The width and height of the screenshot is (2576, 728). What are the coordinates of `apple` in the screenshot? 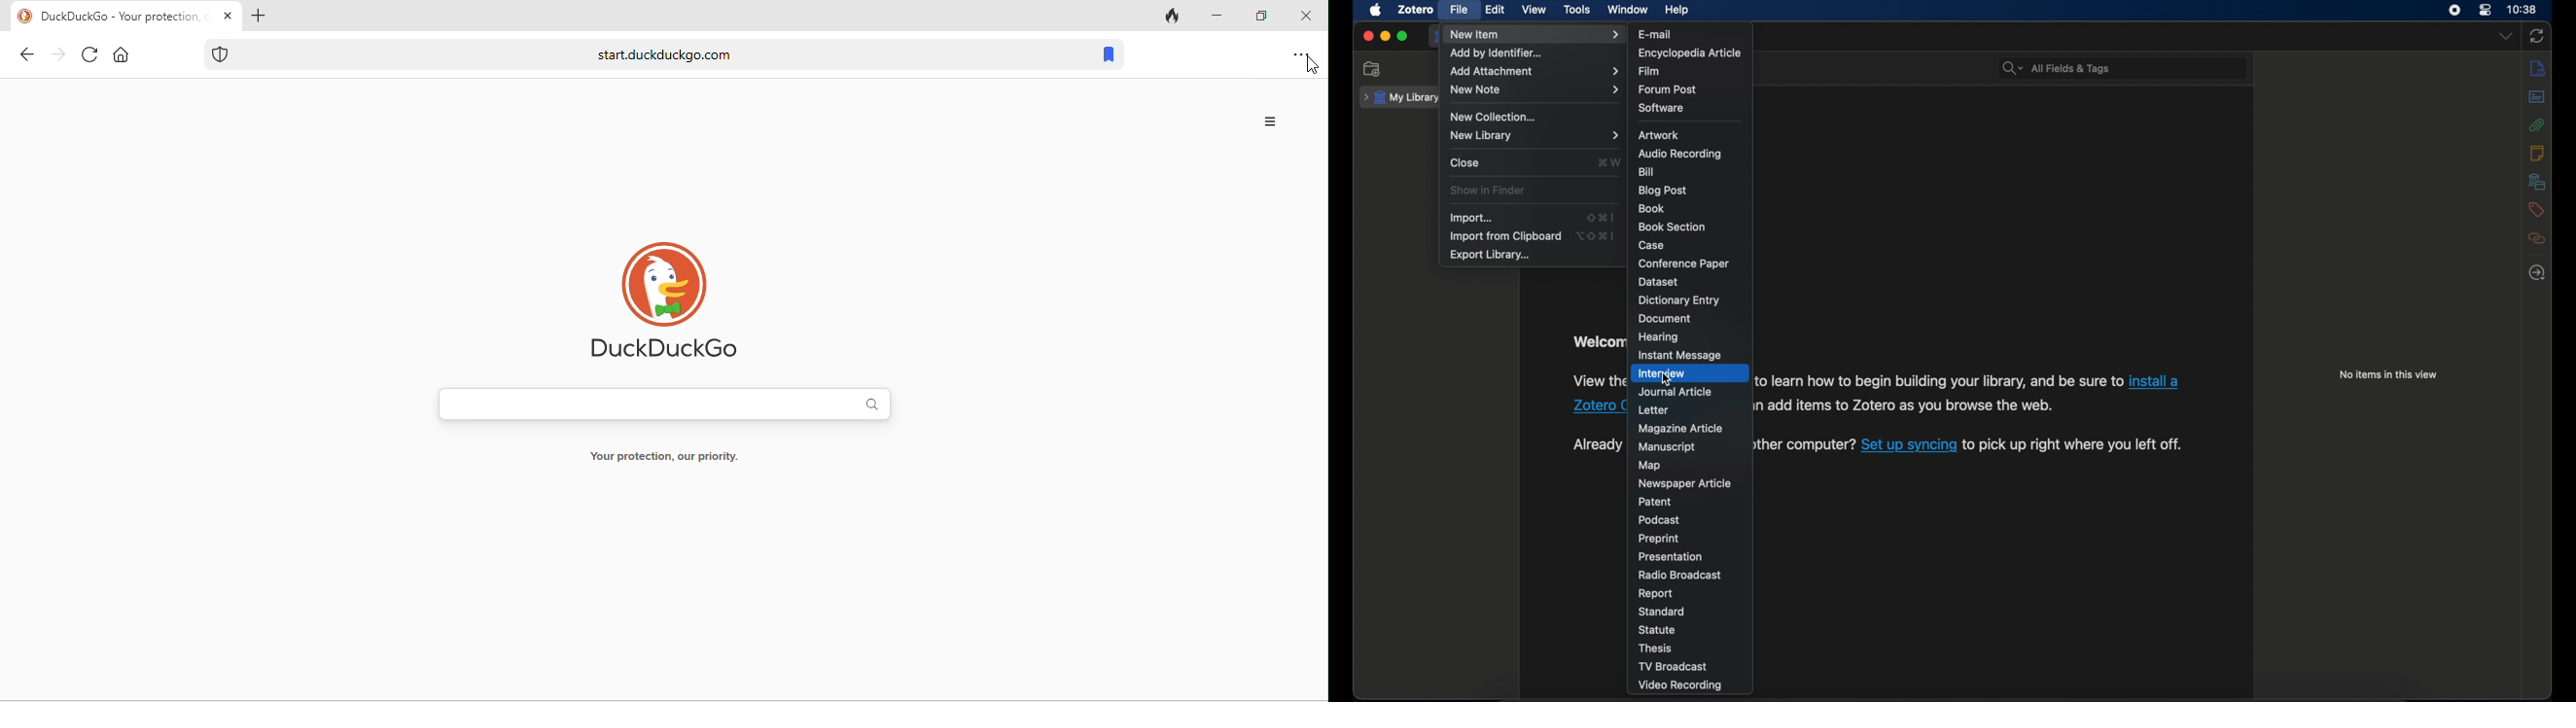 It's located at (1376, 10).